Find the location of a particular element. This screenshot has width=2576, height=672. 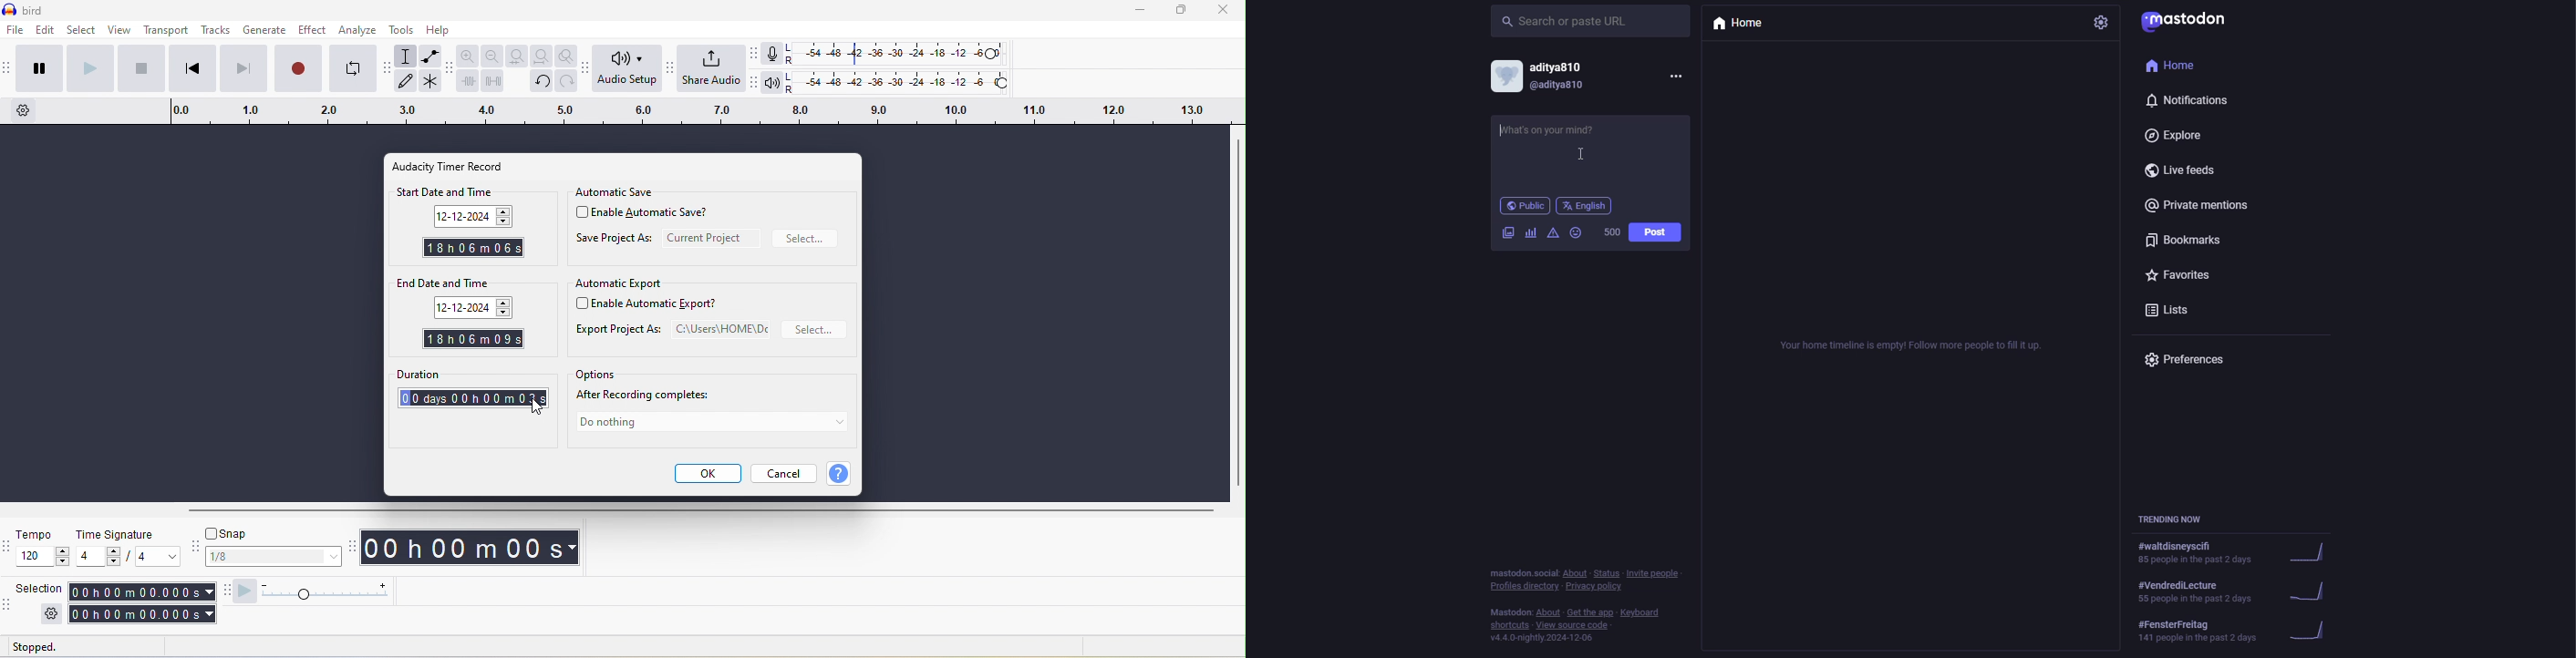

1/8 is located at coordinates (274, 558).